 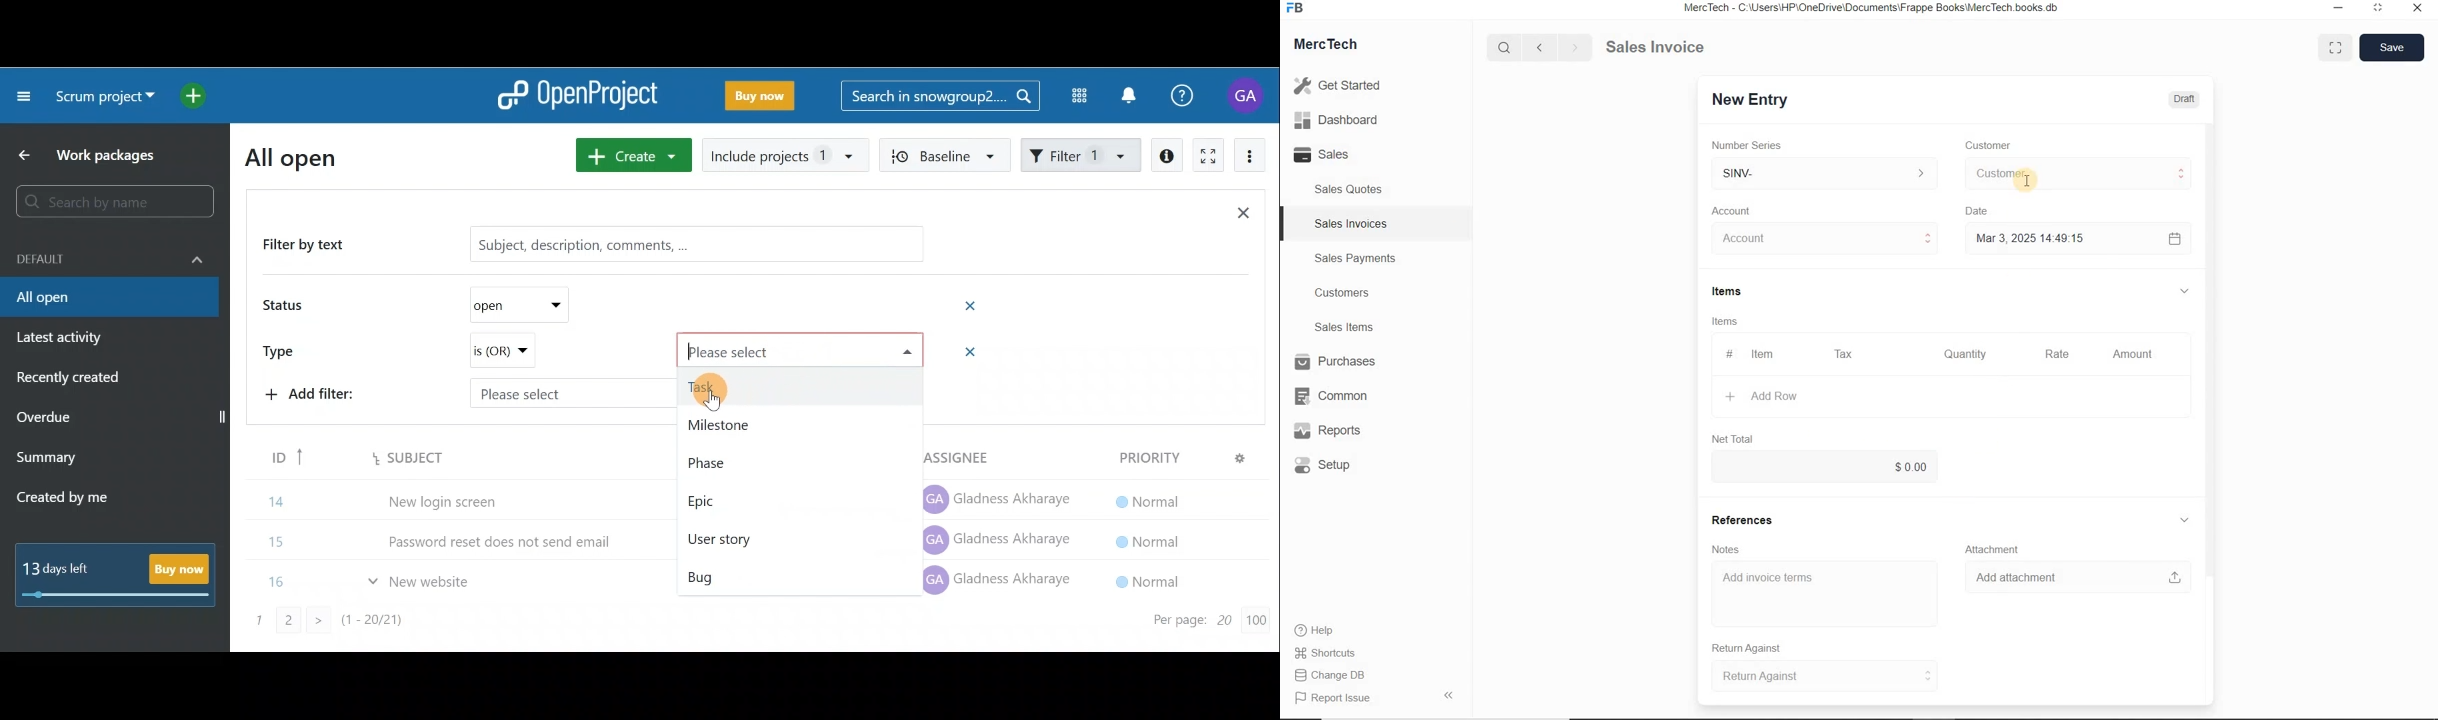 What do you see at coordinates (2028, 183) in the screenshot?
I see `cursor` at bounding box center [2028, 183].